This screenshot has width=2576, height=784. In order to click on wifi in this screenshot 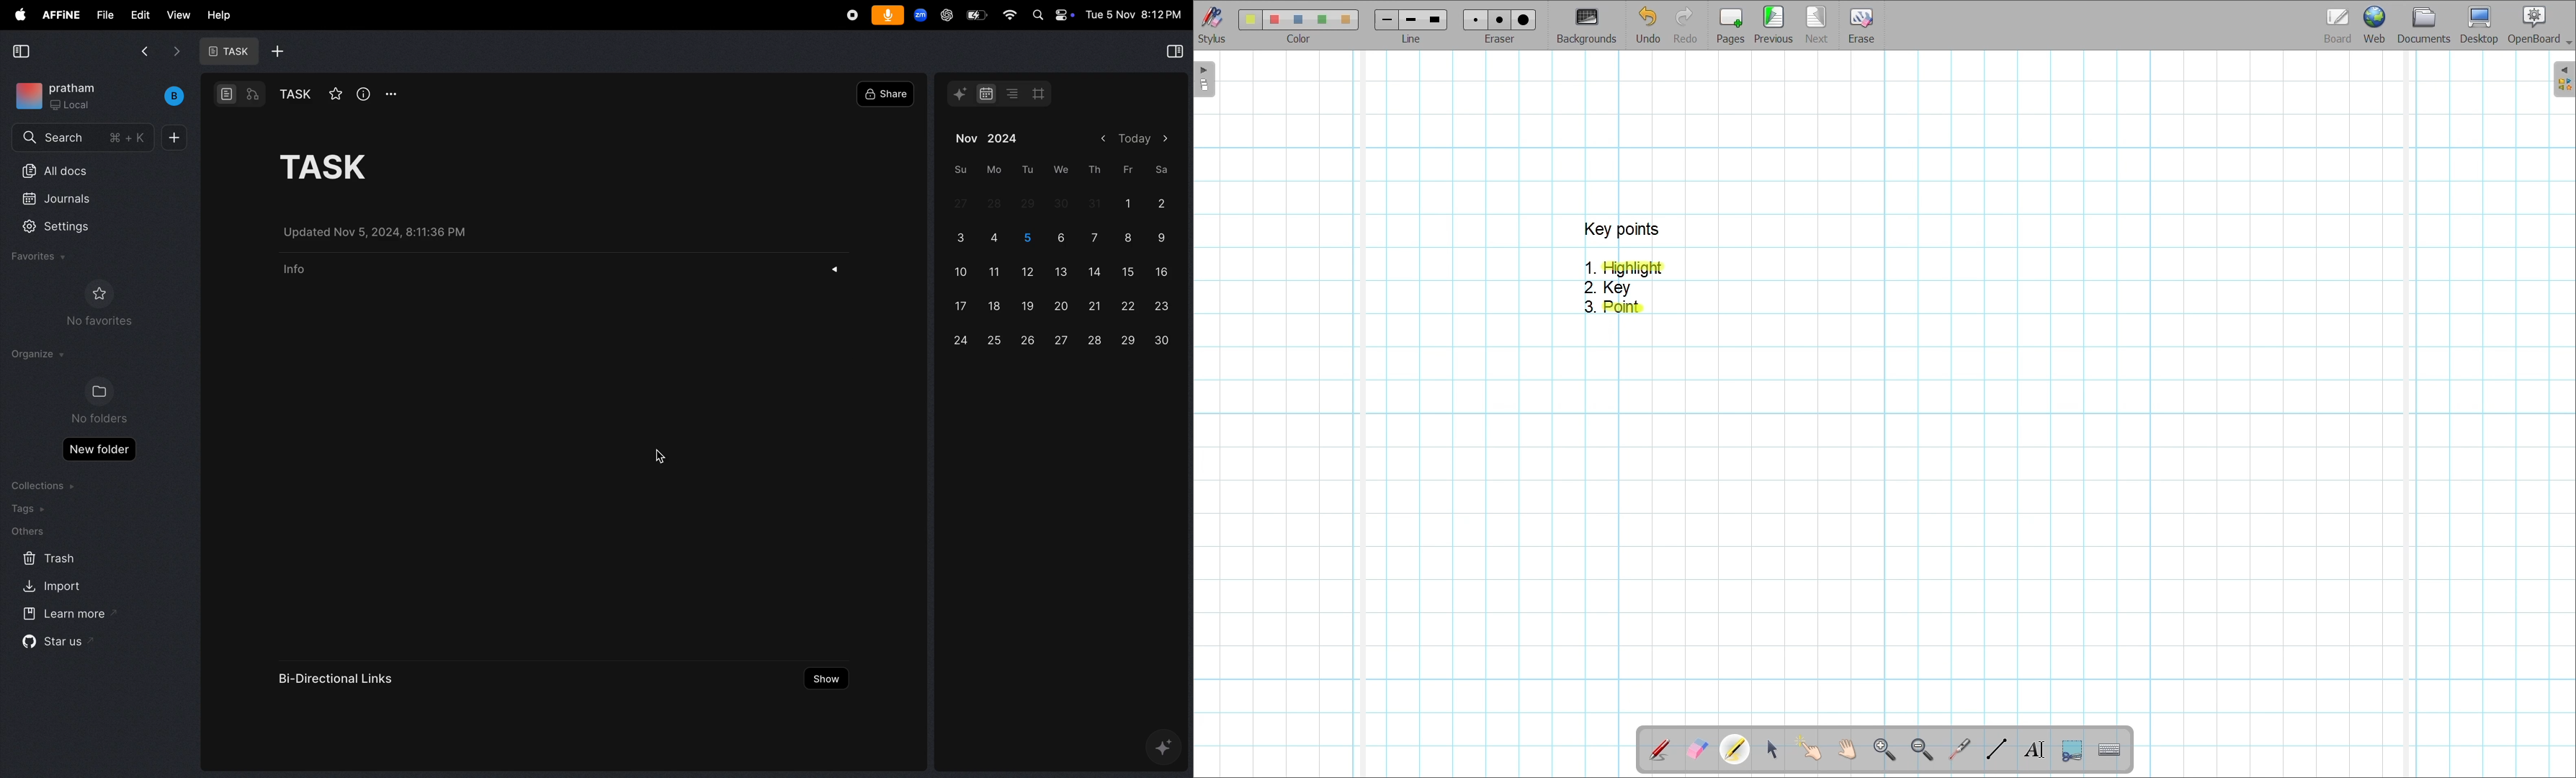, I will do `click(1005, 15)`.